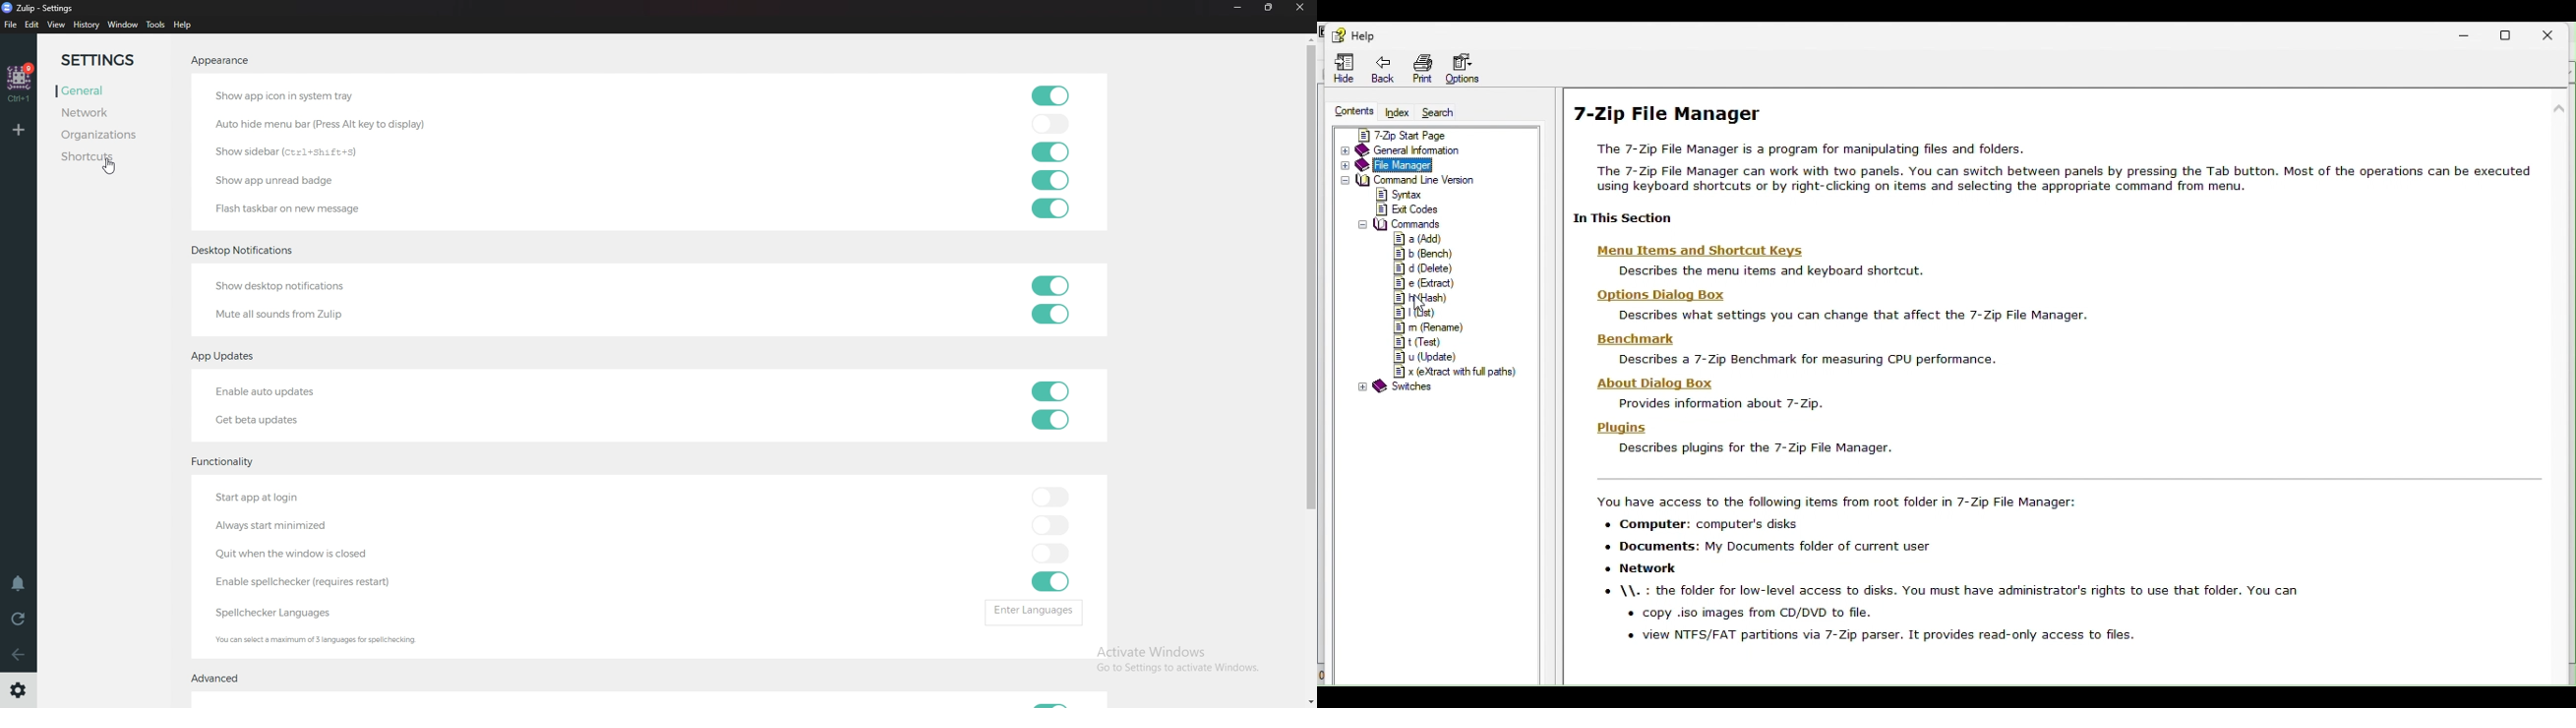 Image resolution: width=2576 pixels, height=728 pixels. Describe the element at coordinates (106, 112) in the screenshot. I see `network` at that location.